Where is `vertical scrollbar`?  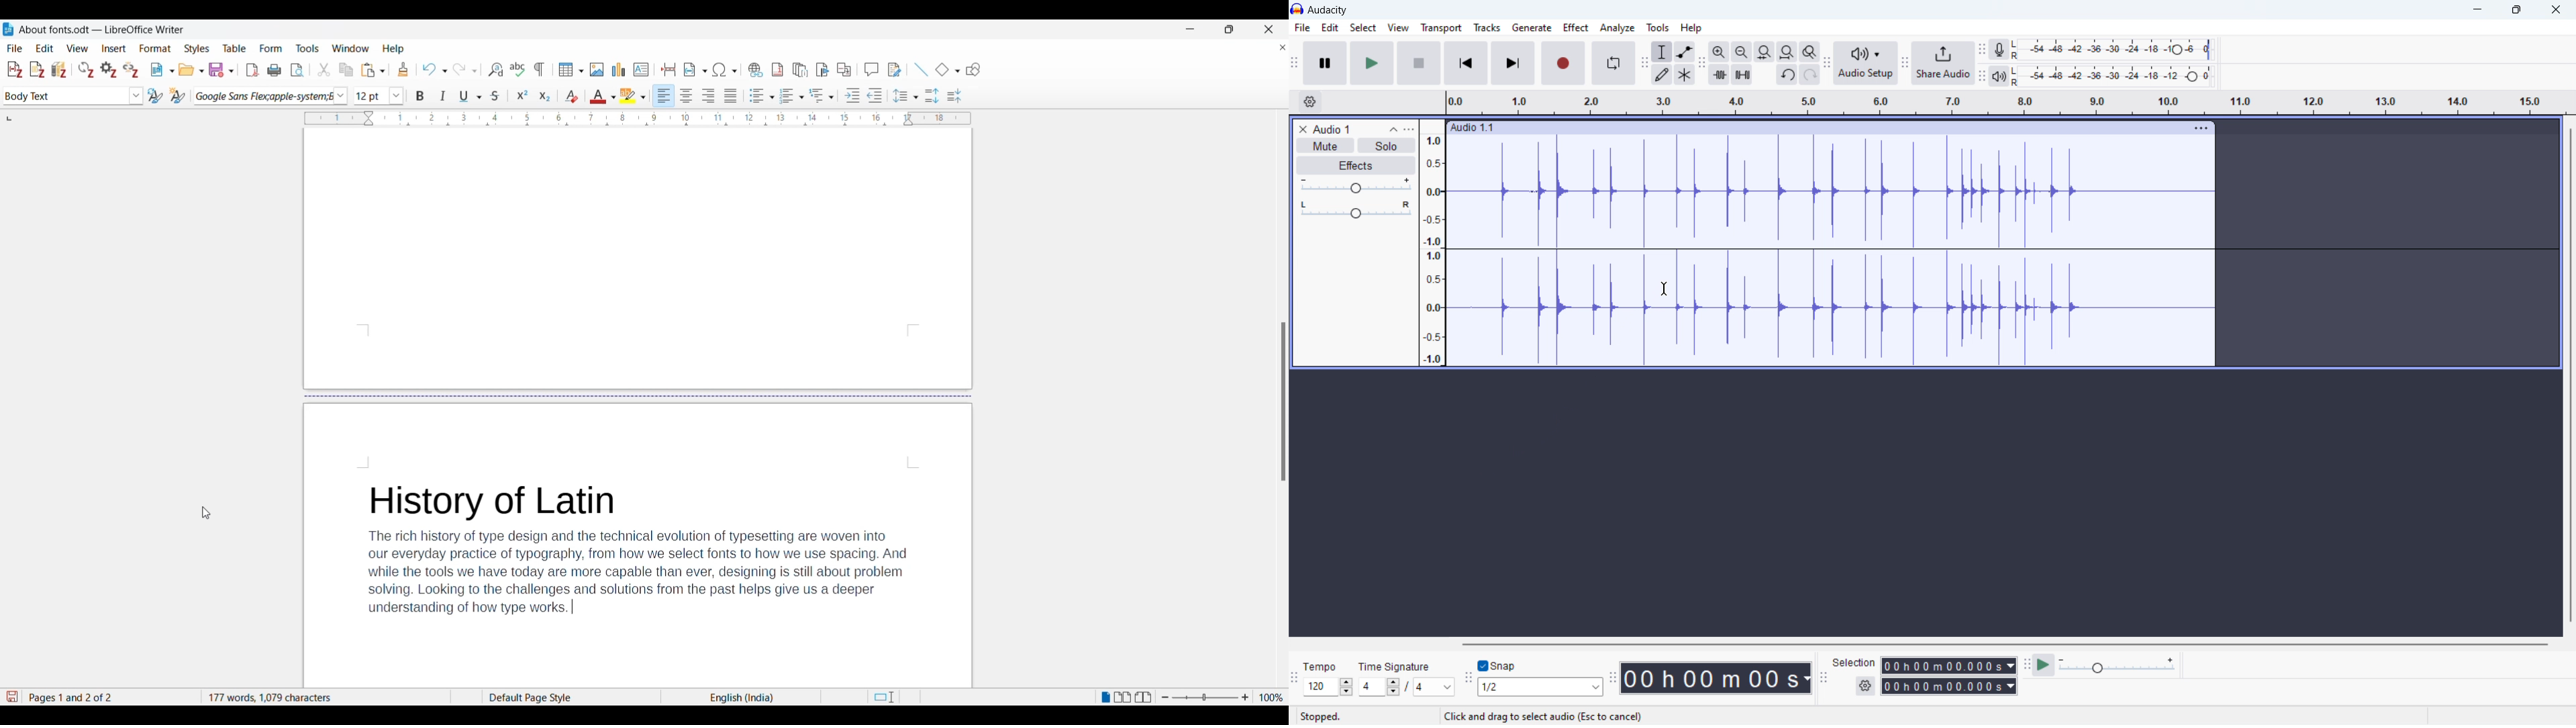 vertical scrollbar is located at coordinates (2571, 375).